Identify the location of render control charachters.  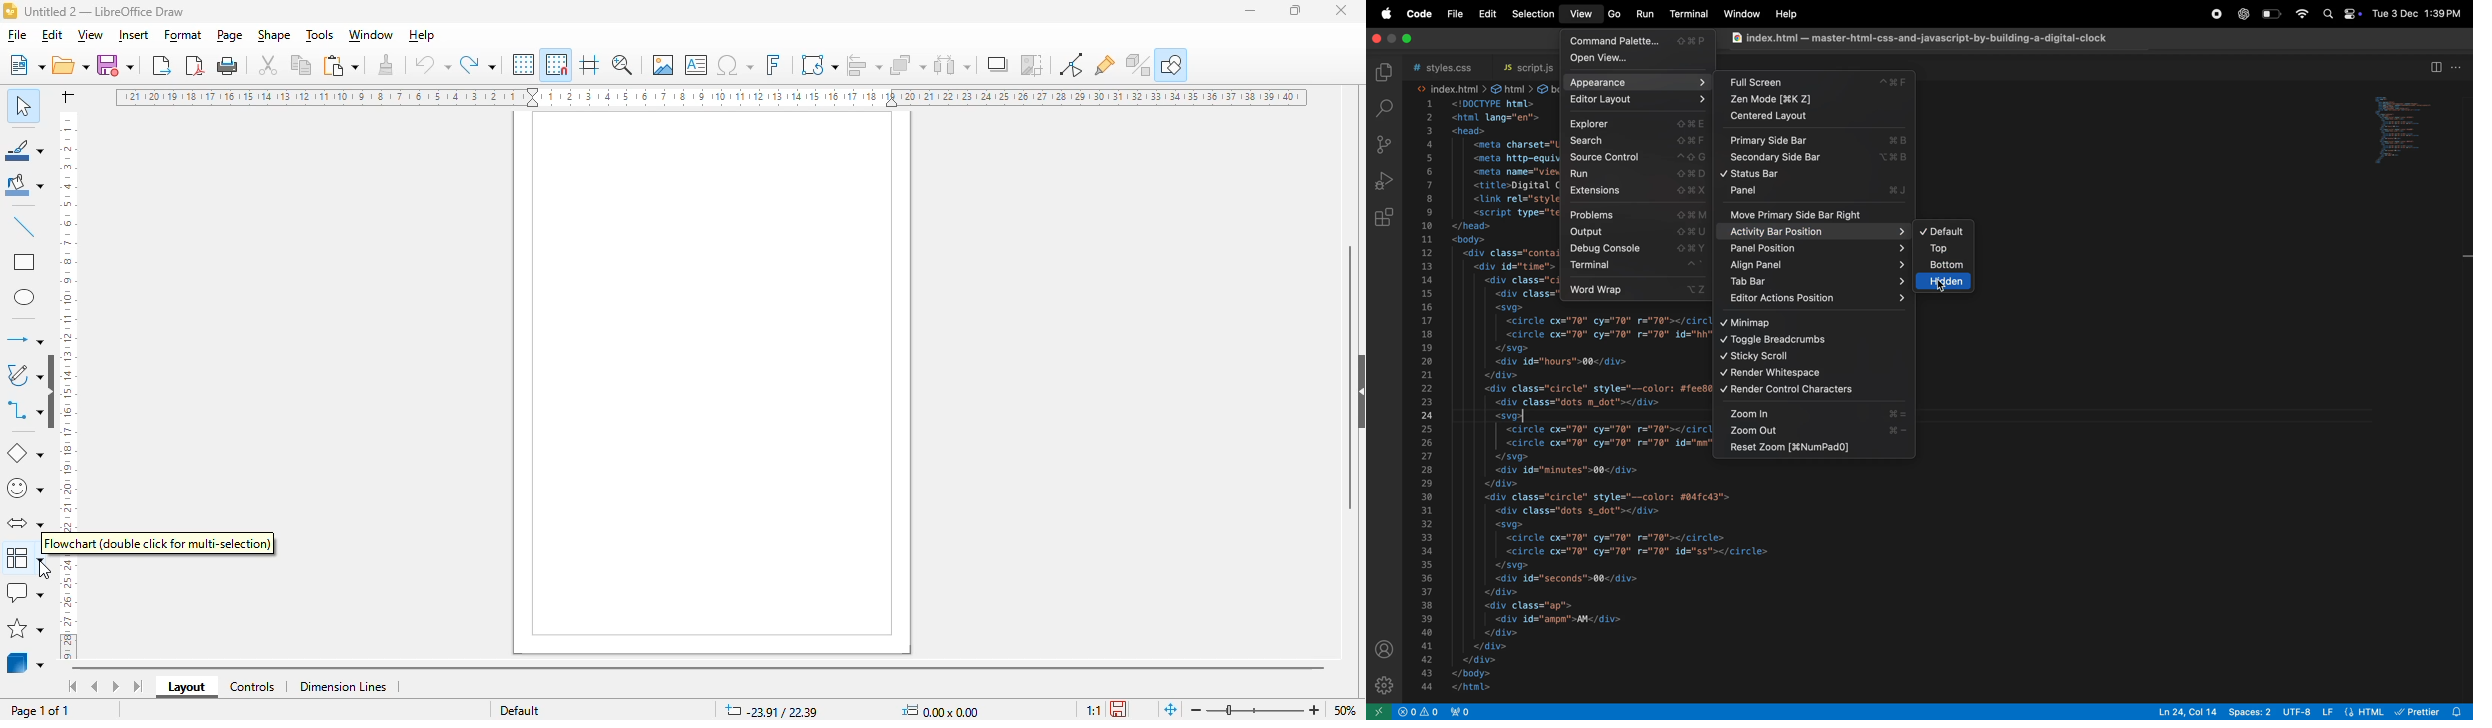
(1814, 391).